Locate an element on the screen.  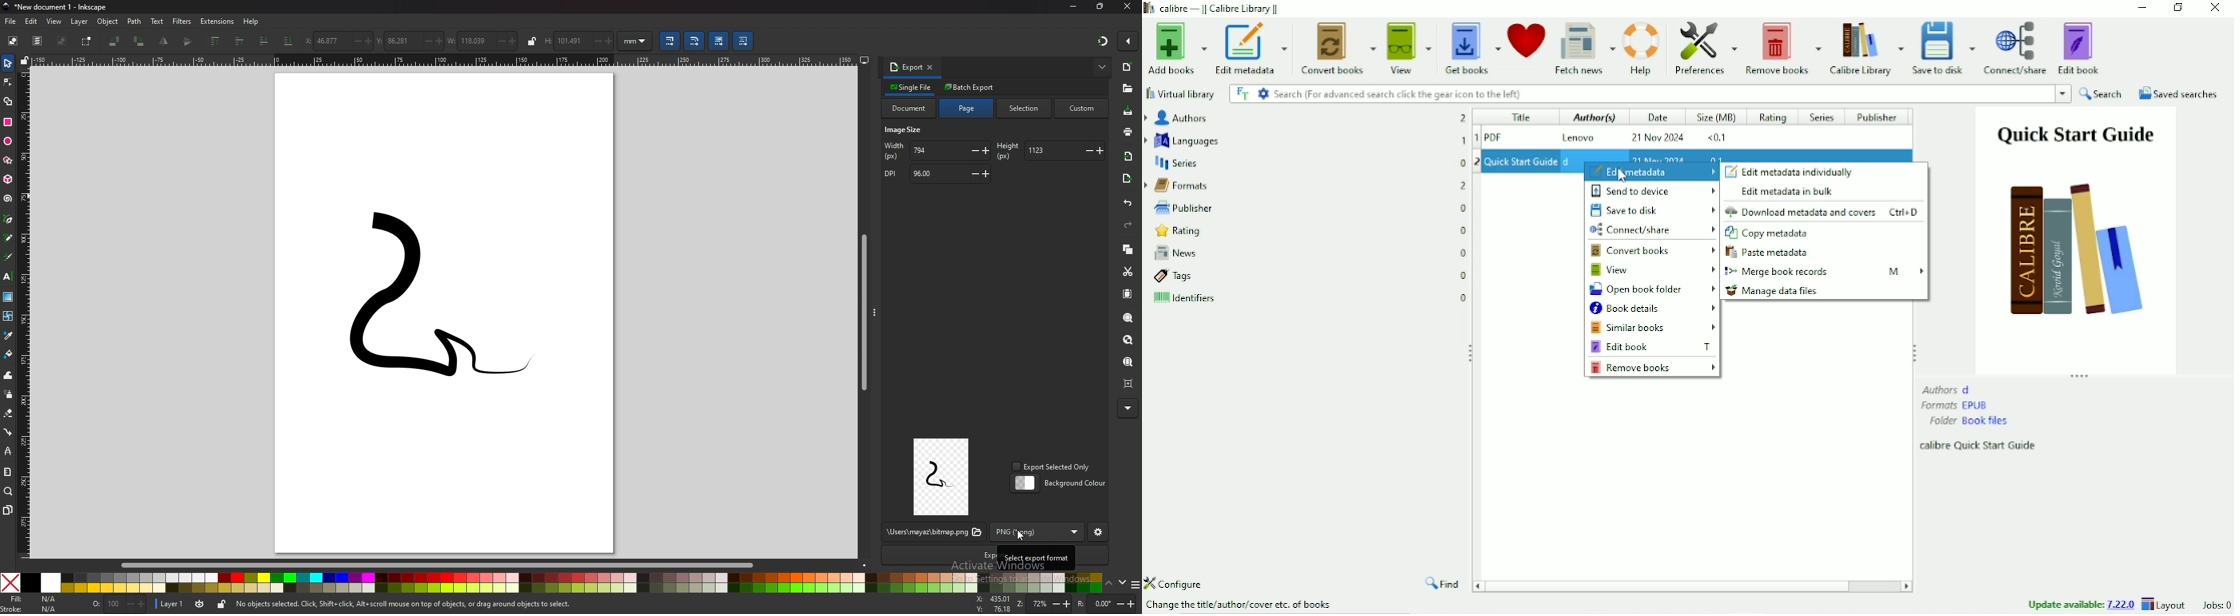
zoom page is located at coordinates (1129, 363).